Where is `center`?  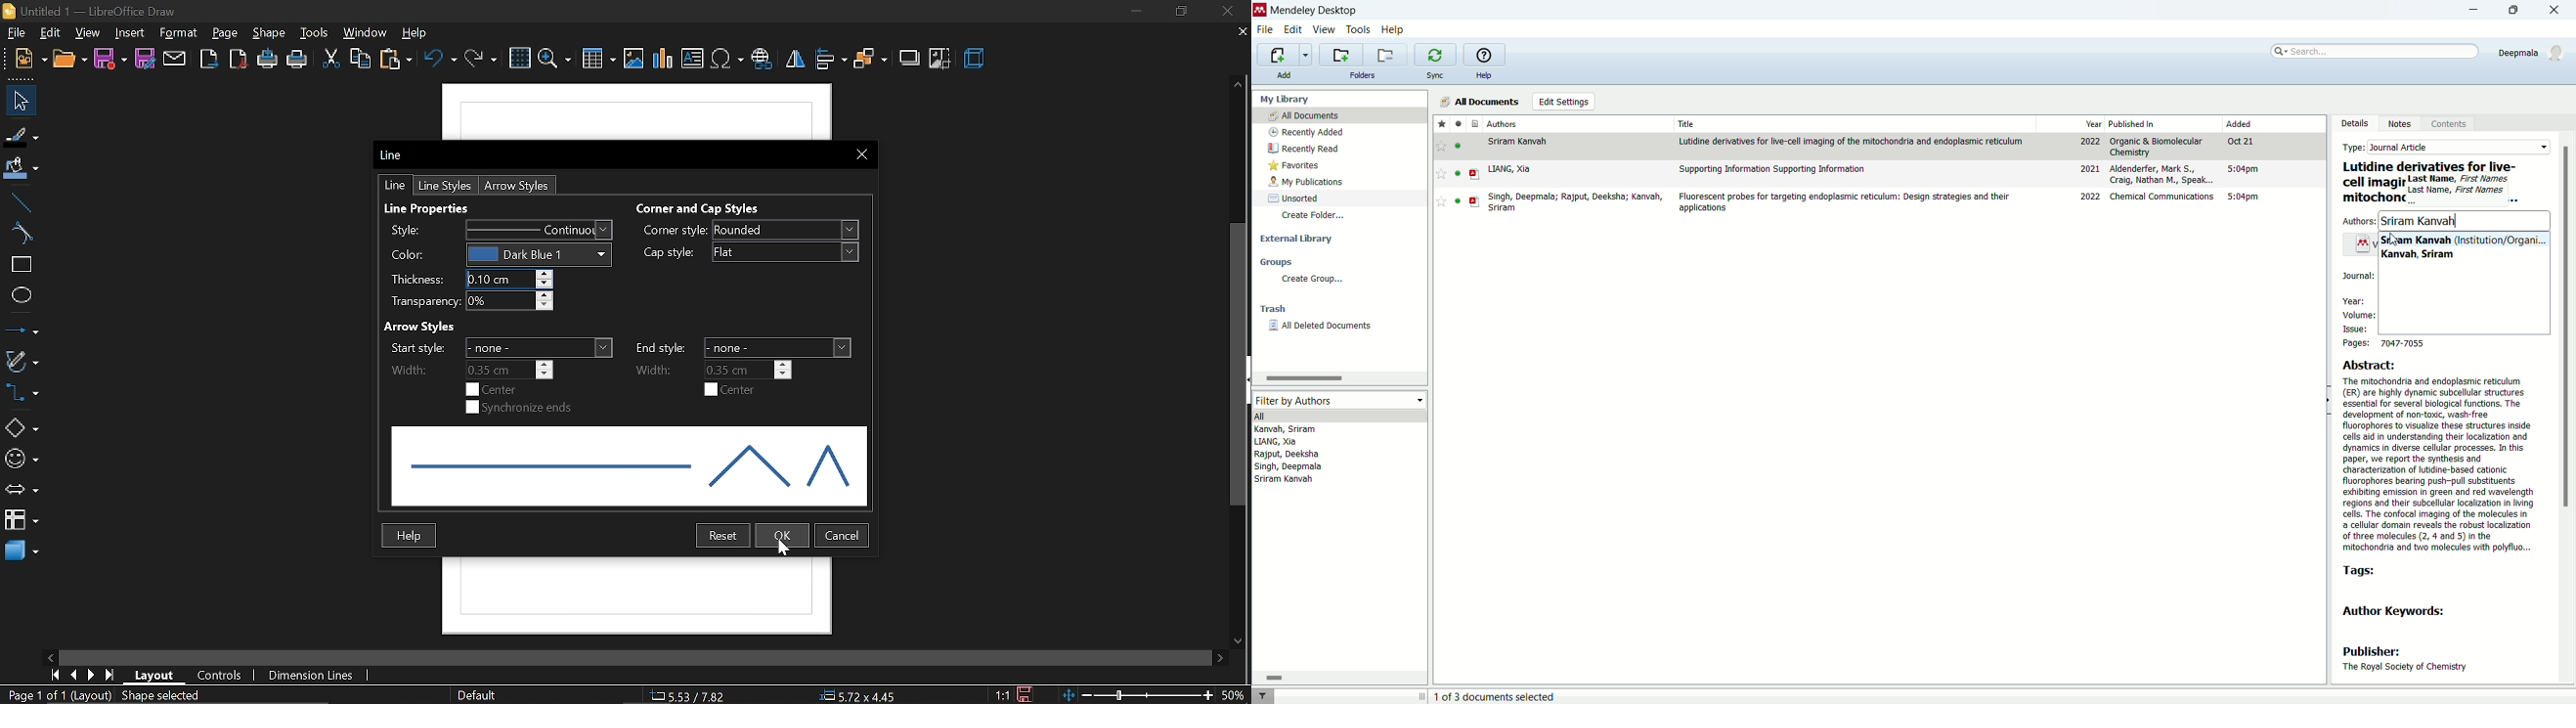 center is located at coordinates (494, 389).